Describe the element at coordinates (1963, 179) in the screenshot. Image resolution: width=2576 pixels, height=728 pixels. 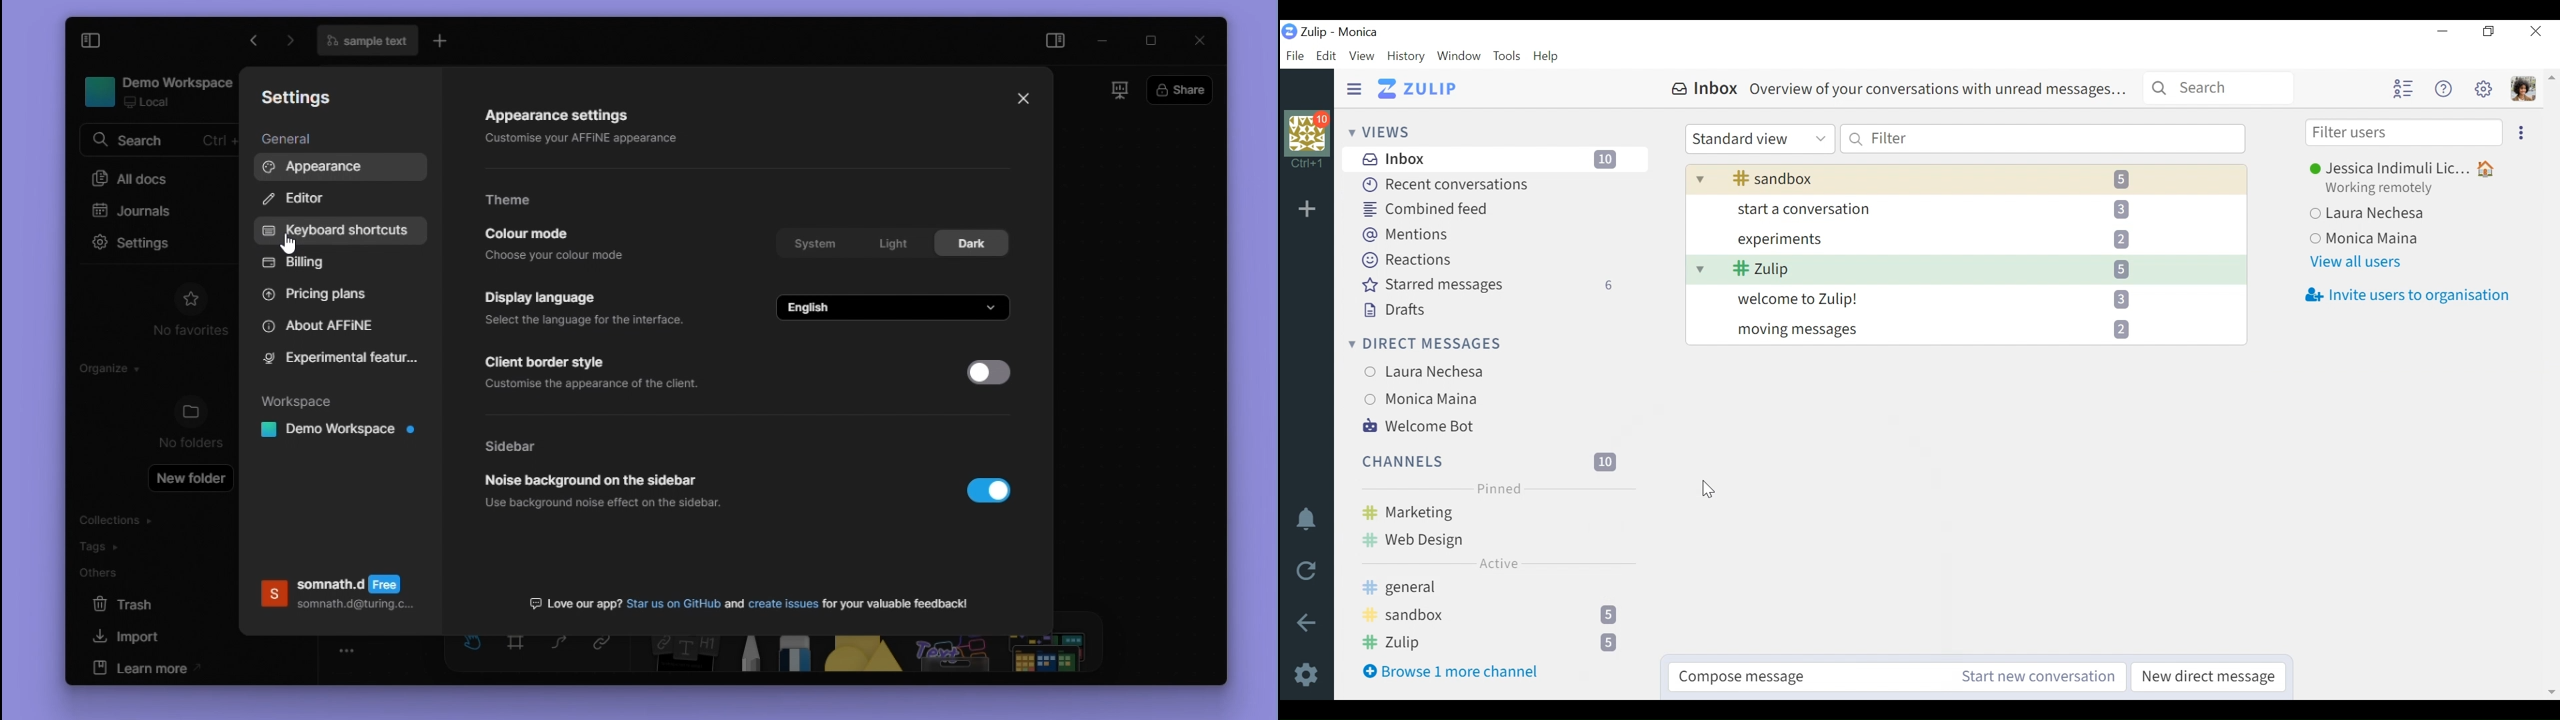
I see `Sandbox 5` at that location.